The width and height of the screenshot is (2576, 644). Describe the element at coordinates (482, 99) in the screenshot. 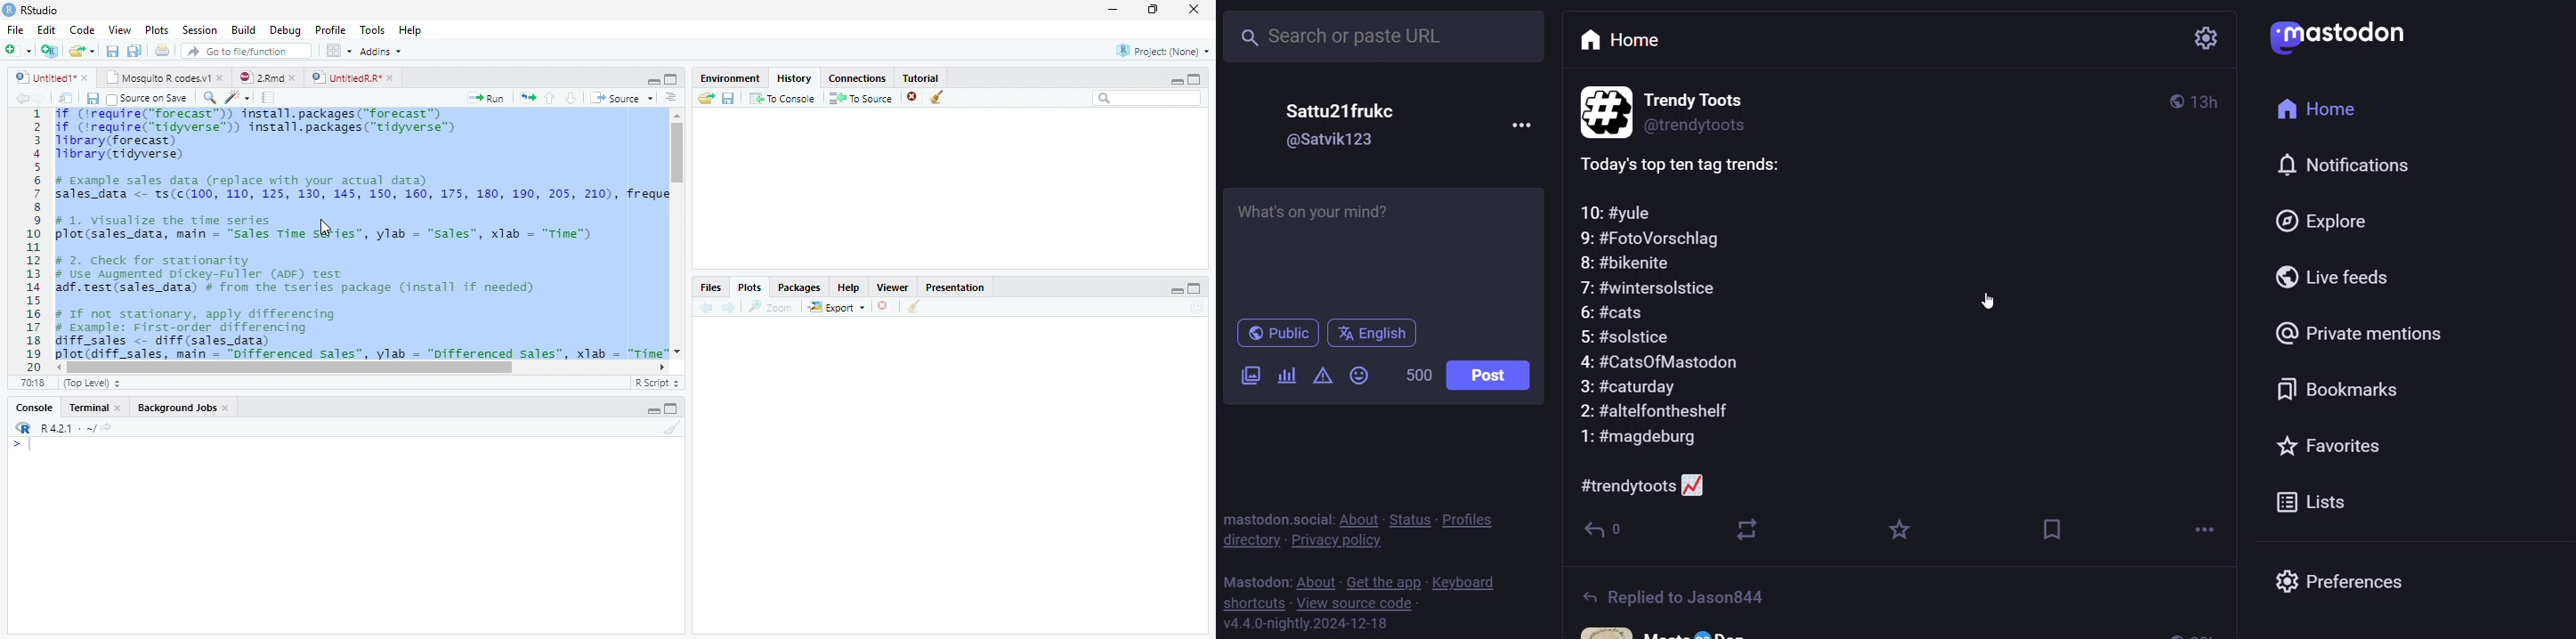

I see `Run` at that location.